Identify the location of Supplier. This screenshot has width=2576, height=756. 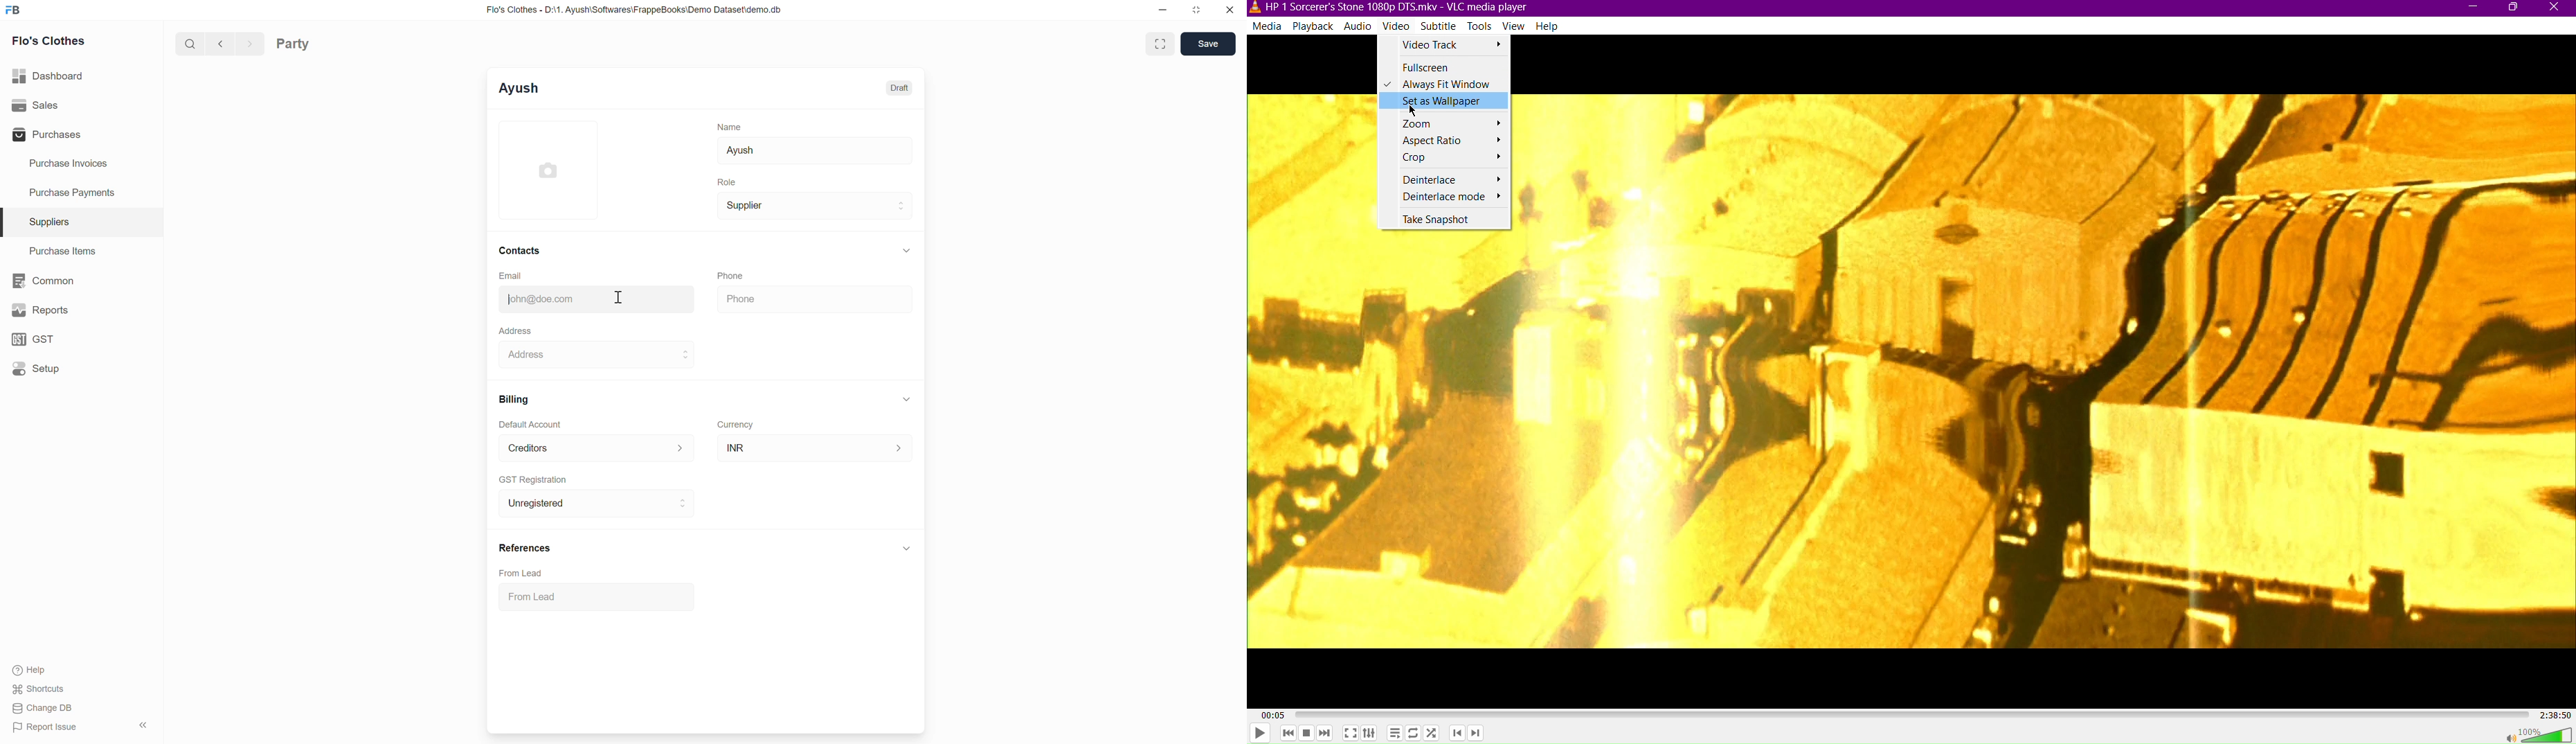
(815, 206).